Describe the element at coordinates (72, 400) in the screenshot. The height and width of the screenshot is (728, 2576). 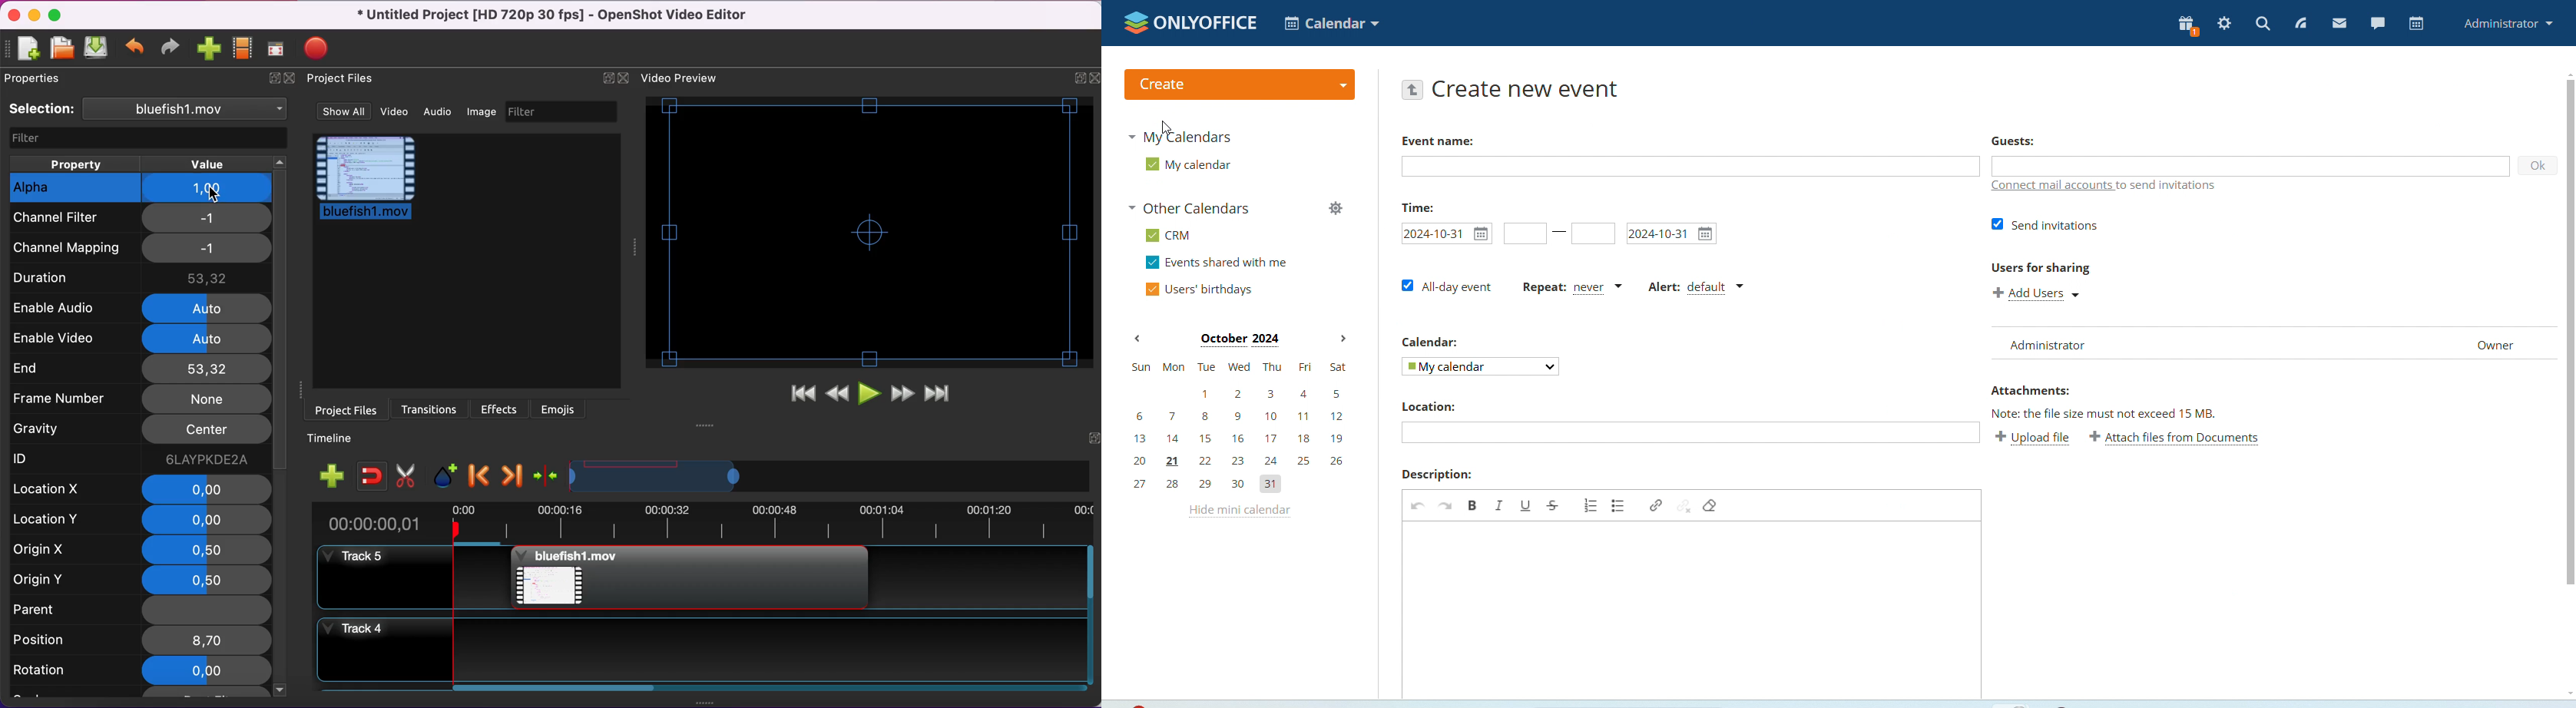
I see `frame number` at that location.